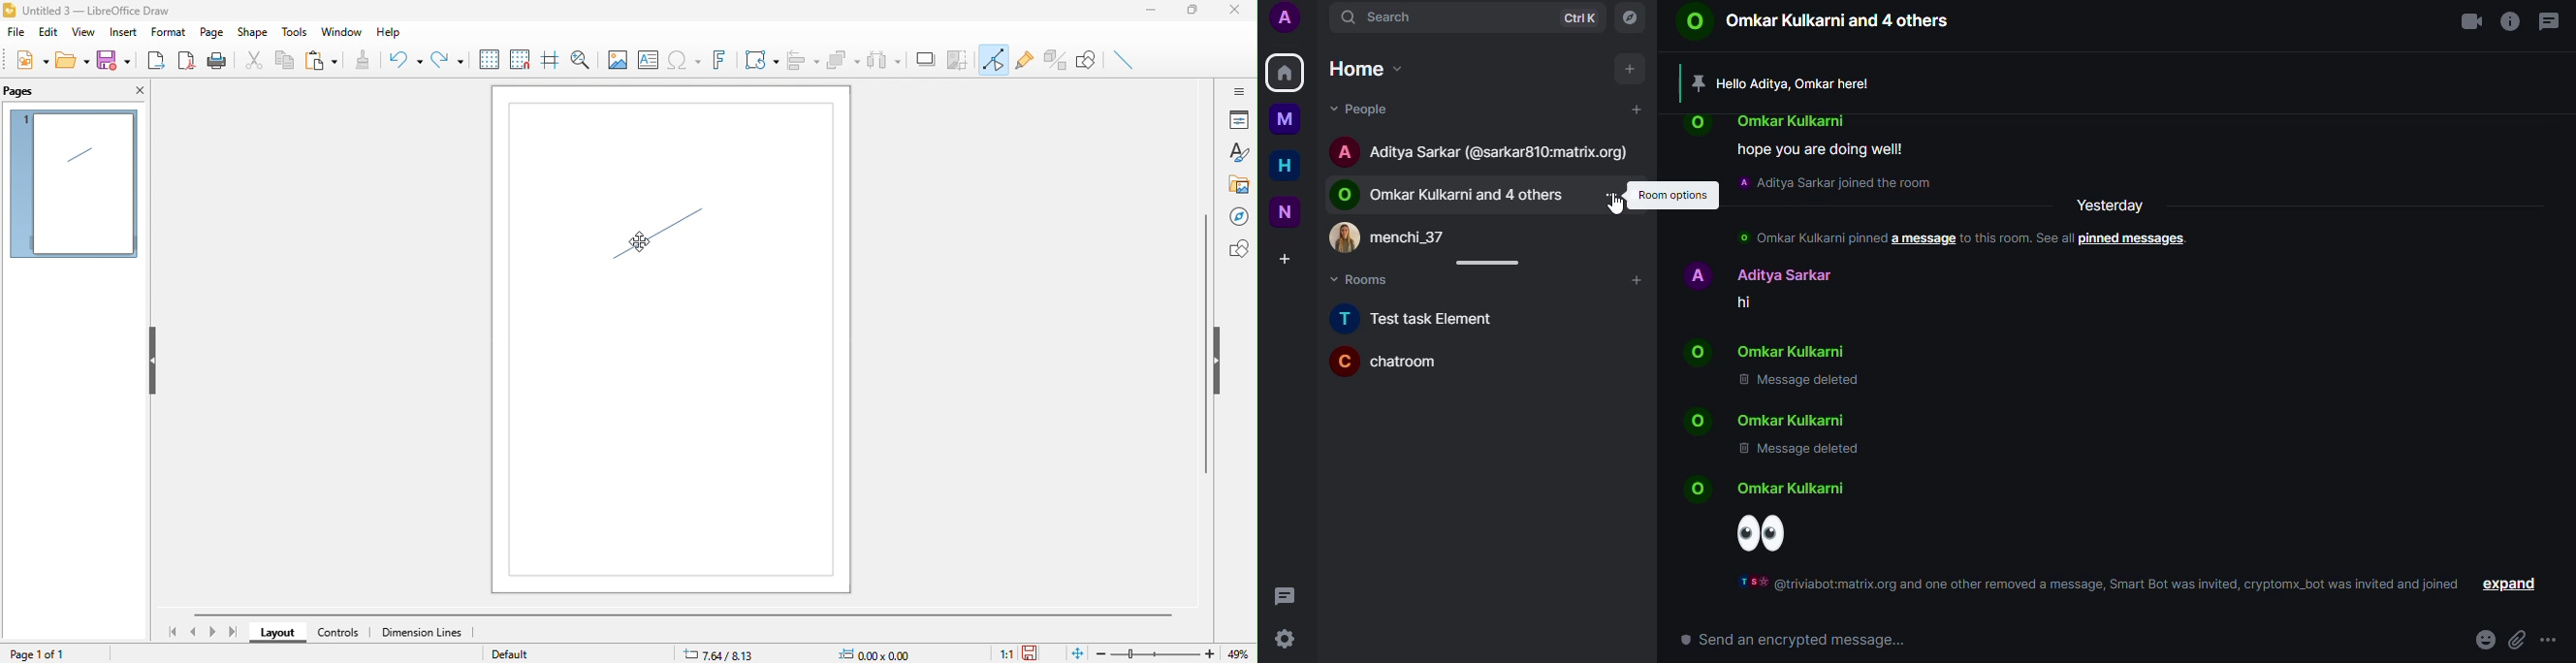  I want to click on threads, so click(1288, 598).